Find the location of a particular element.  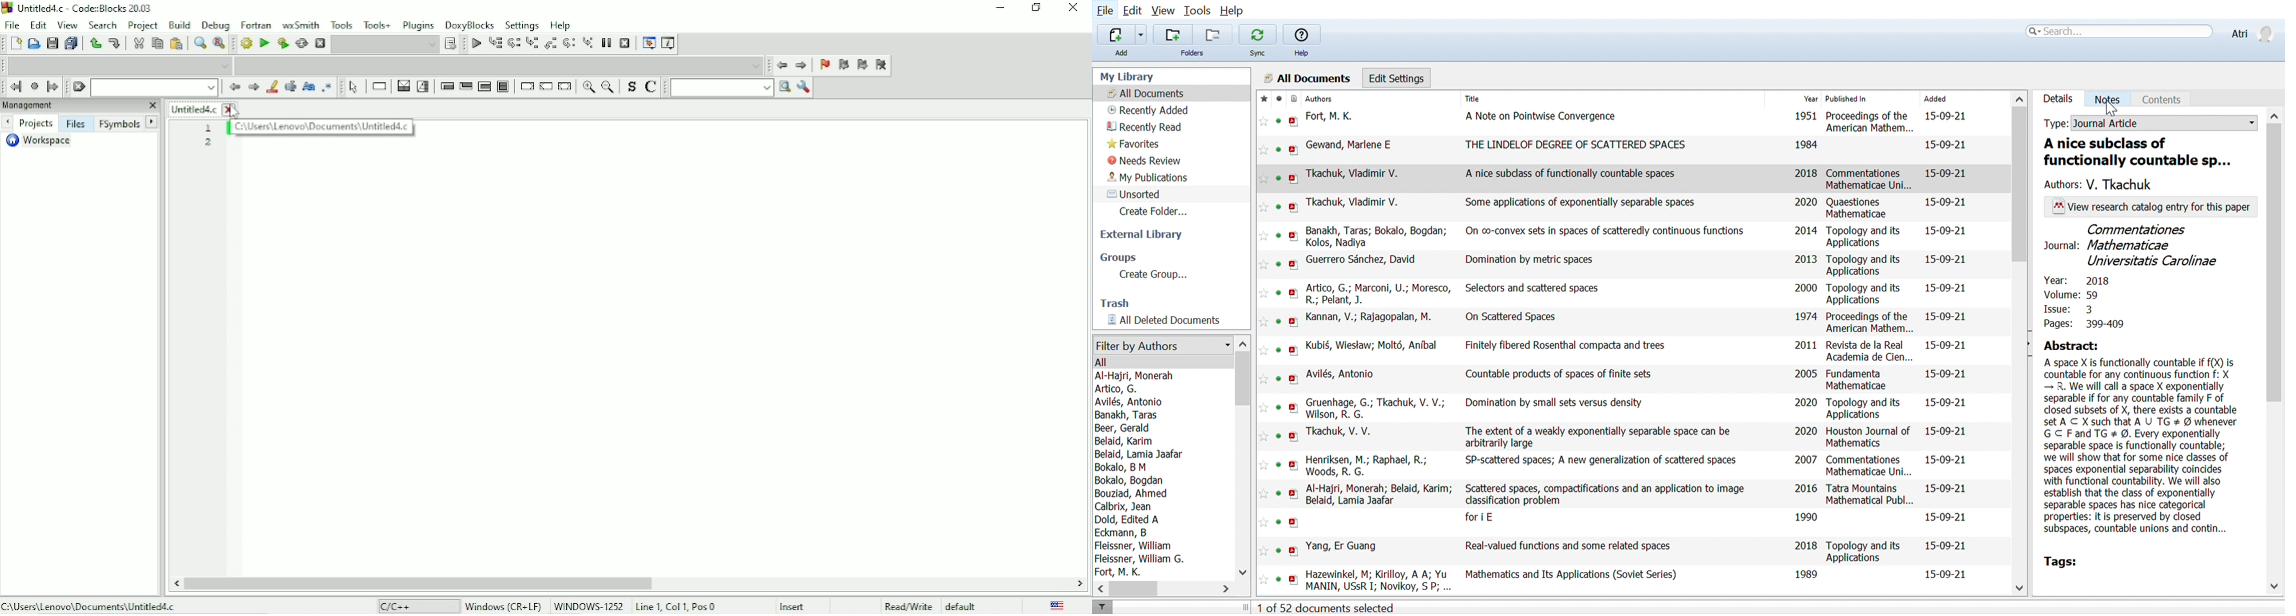

Last jump is located at coordinates (34, 86).